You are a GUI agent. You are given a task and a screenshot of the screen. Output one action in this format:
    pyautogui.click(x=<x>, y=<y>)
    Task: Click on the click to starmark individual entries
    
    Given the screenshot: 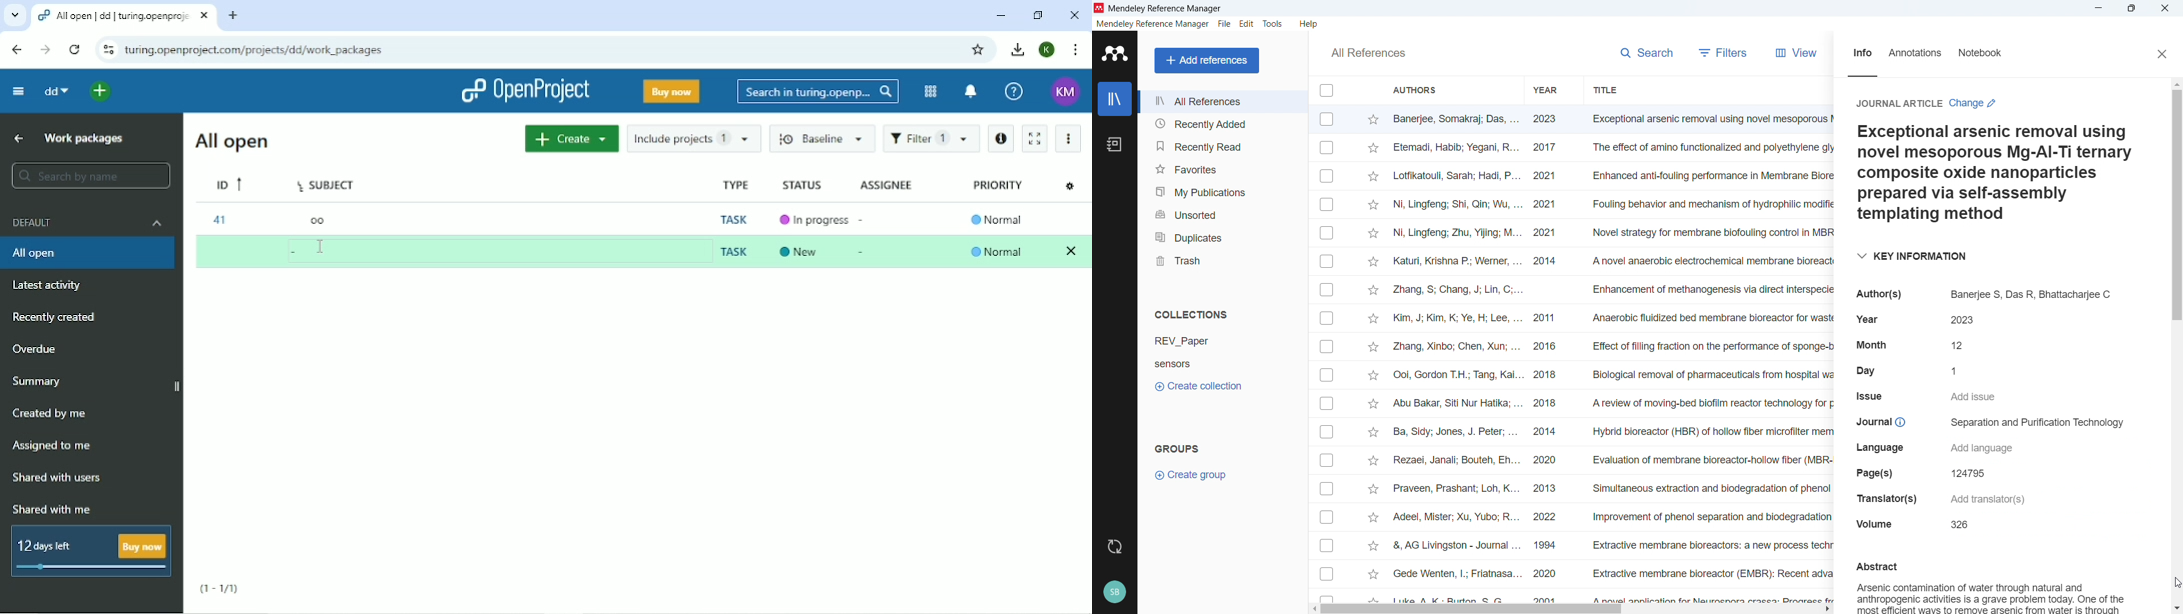 What is the action you would take?
    pyautogui.click(x=1373, y=433)
    